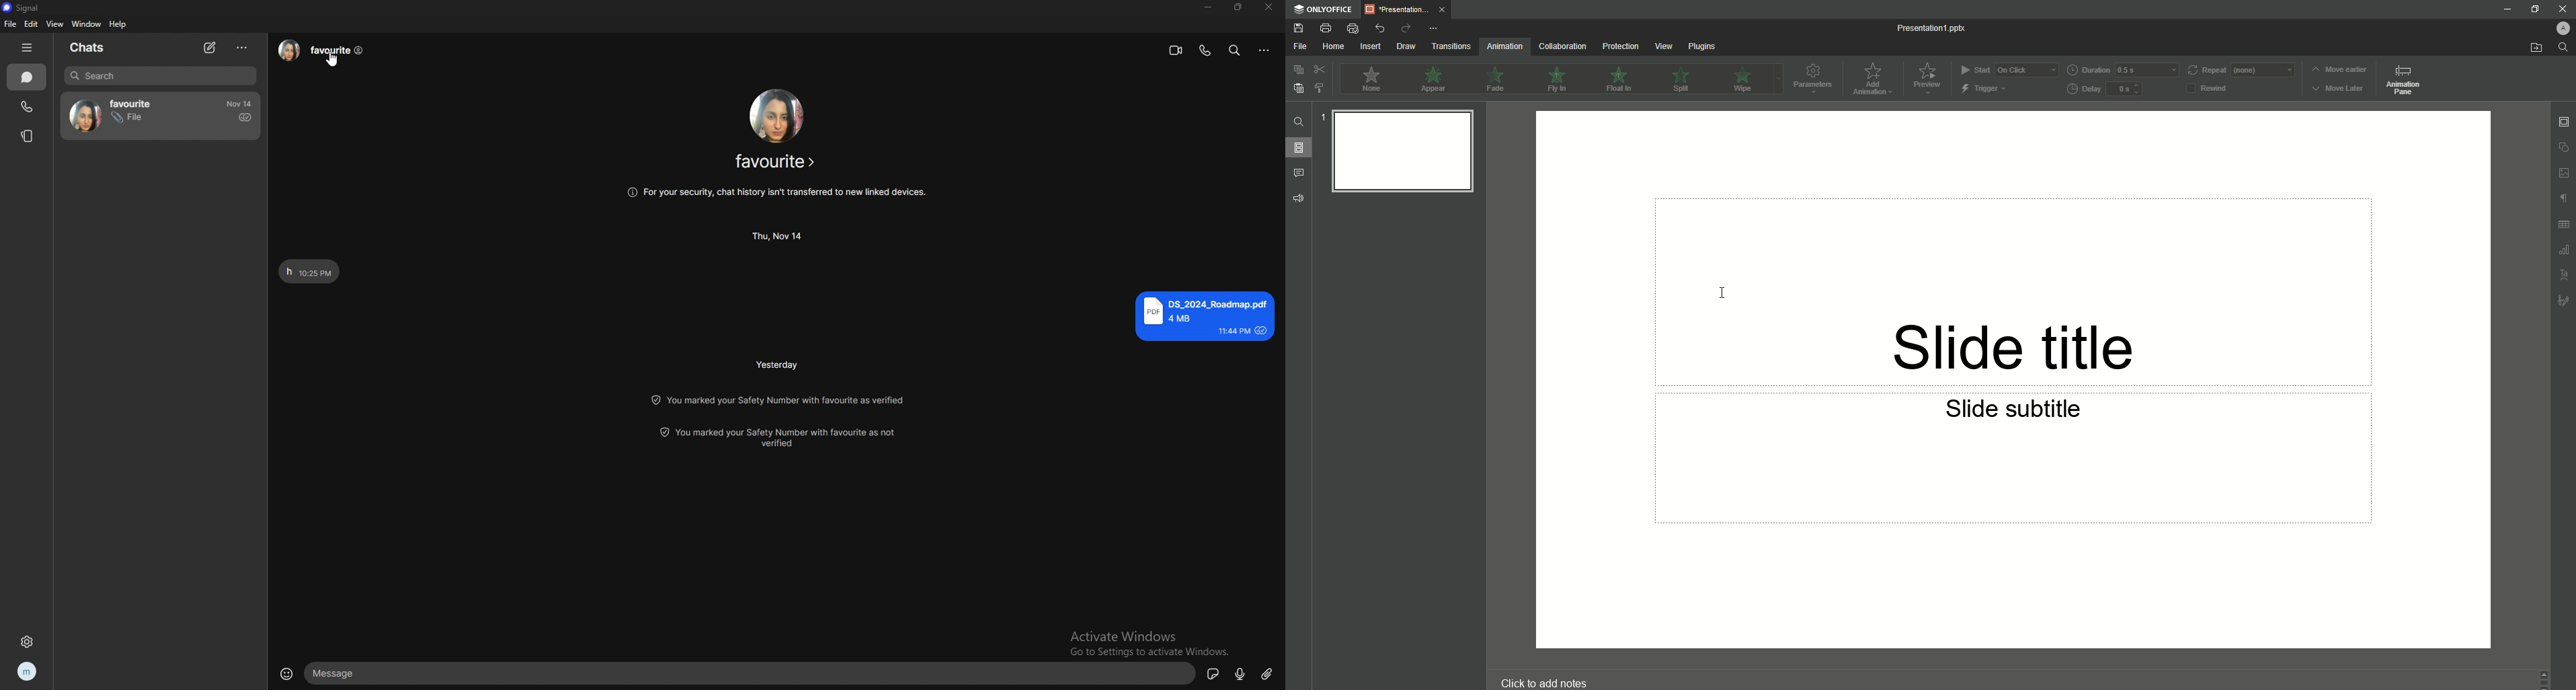  I want to click on Insert, so click(1367, 46).